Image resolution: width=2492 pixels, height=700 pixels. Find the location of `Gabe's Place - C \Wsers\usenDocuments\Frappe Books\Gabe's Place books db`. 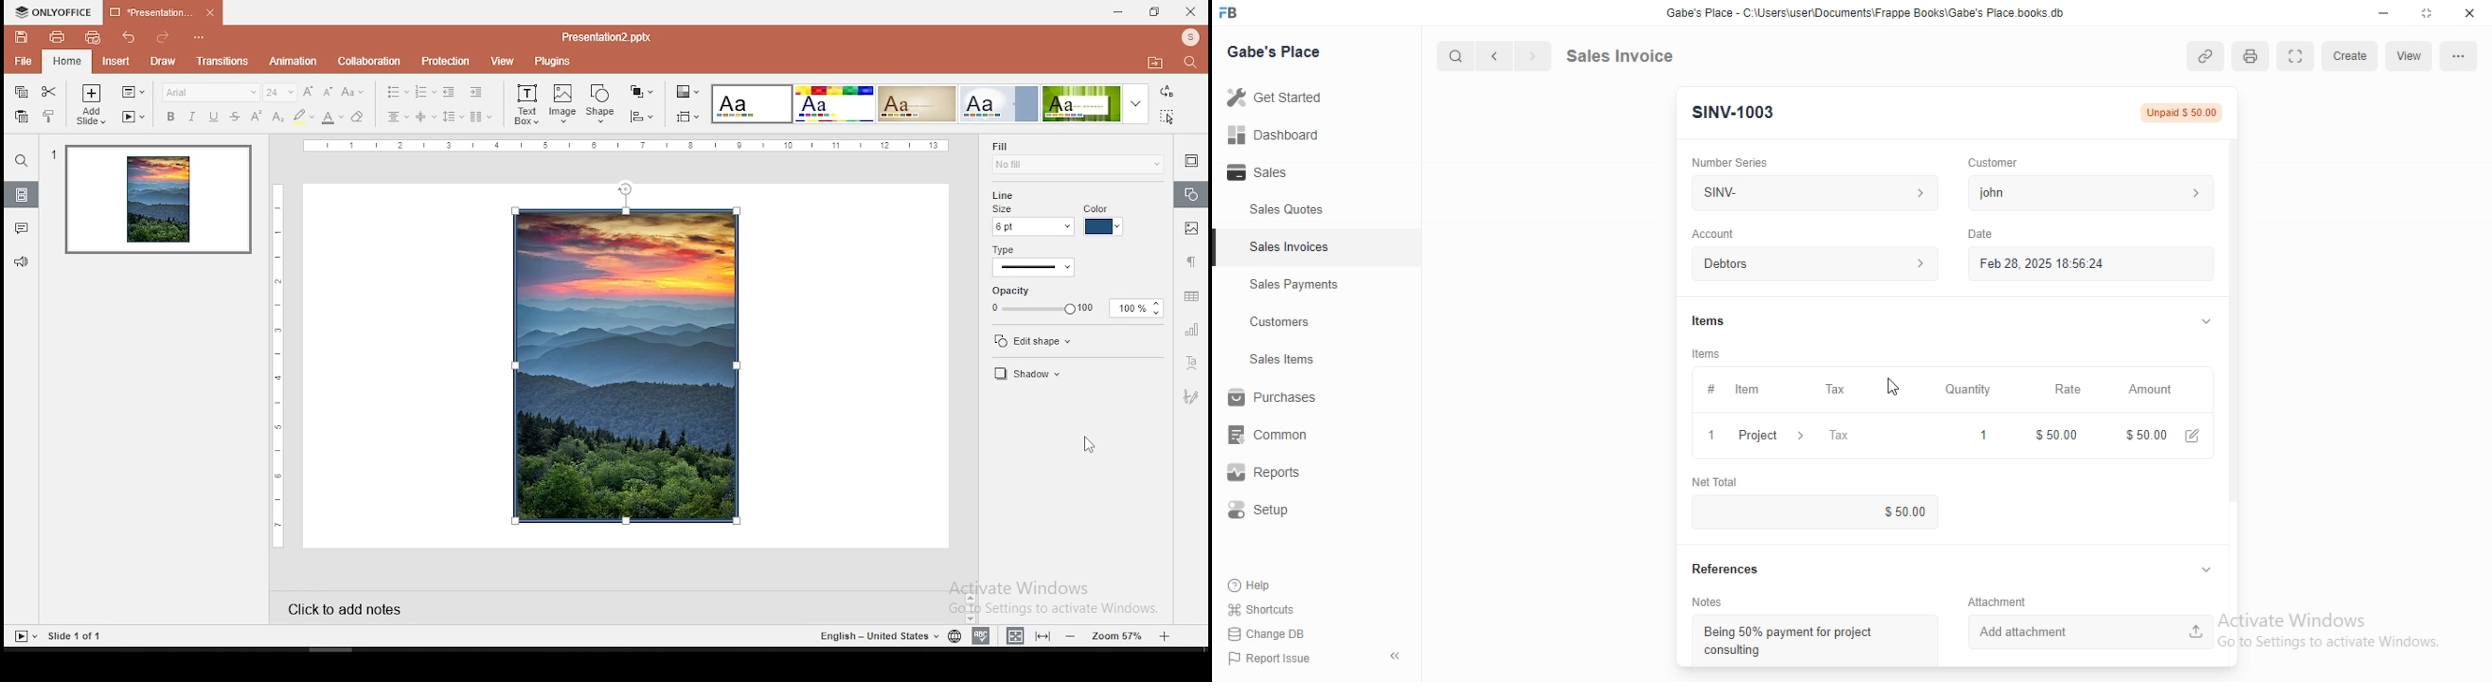

Gabe's Place - C \Wsers\usenDocuments\Frappe Books\Gabe's Place books db is located at coordinates (1870, 16).